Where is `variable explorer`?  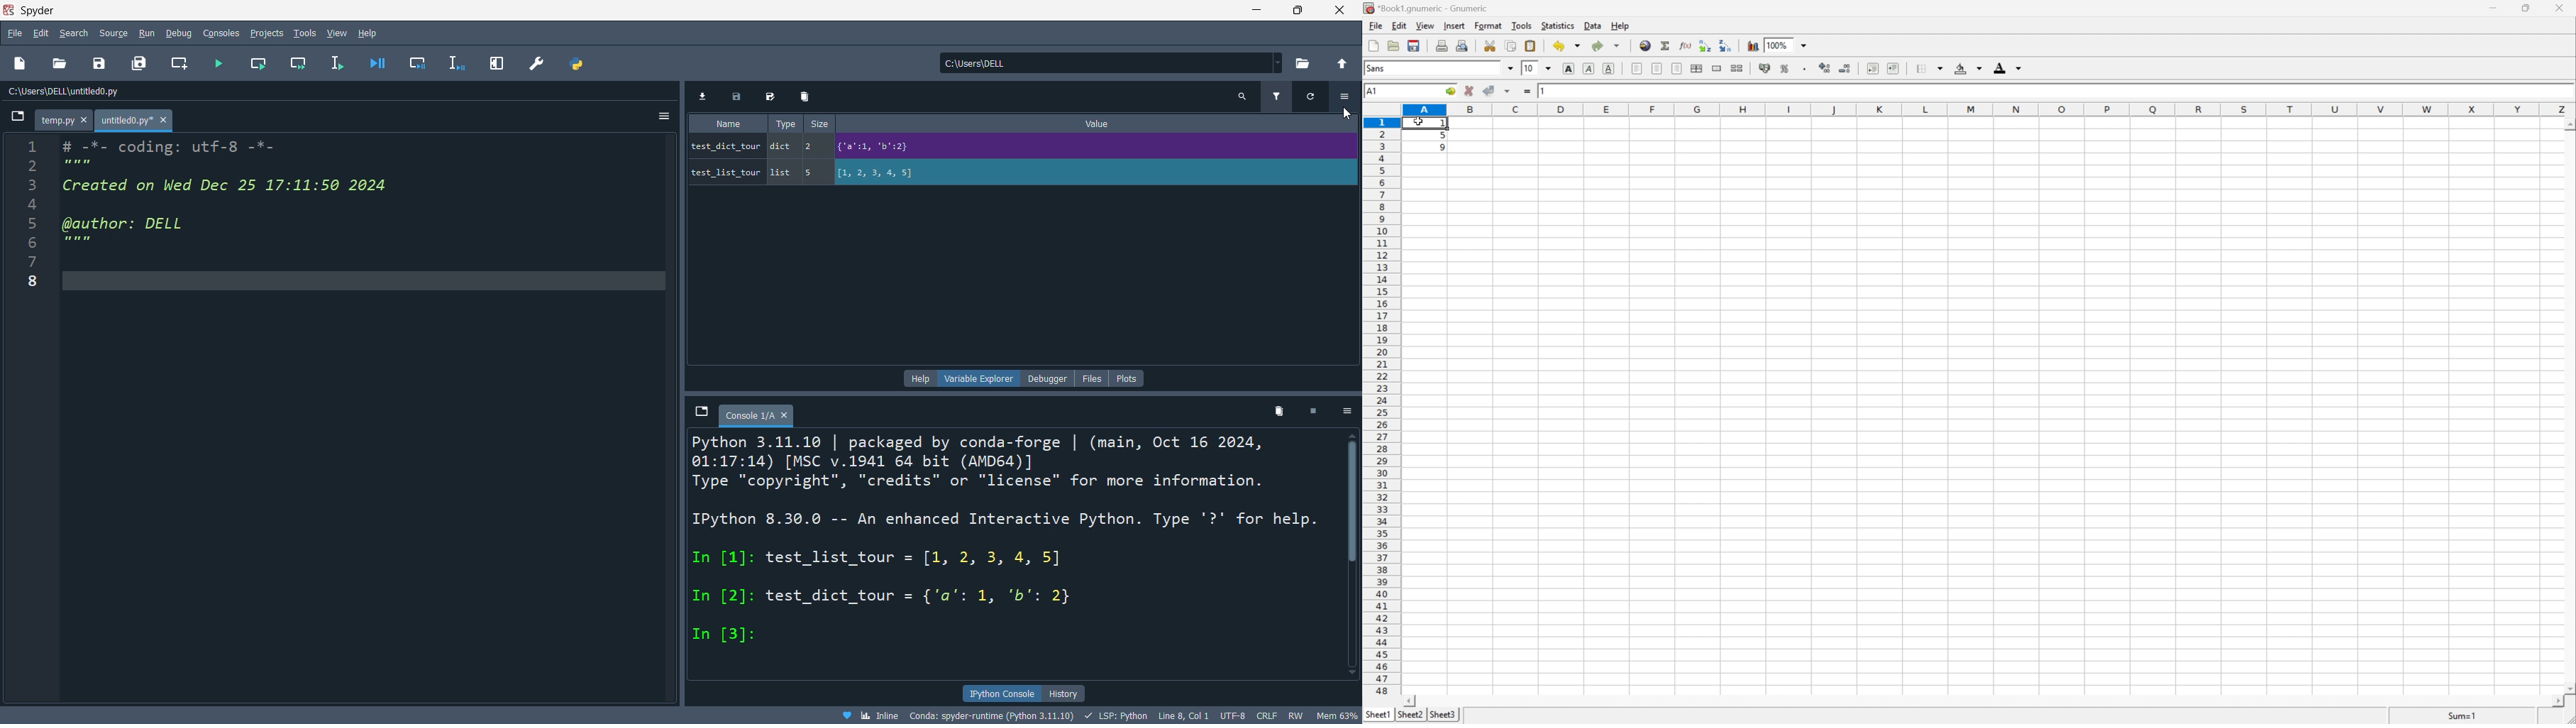 variable explorer is located at coordinates (980, 379).